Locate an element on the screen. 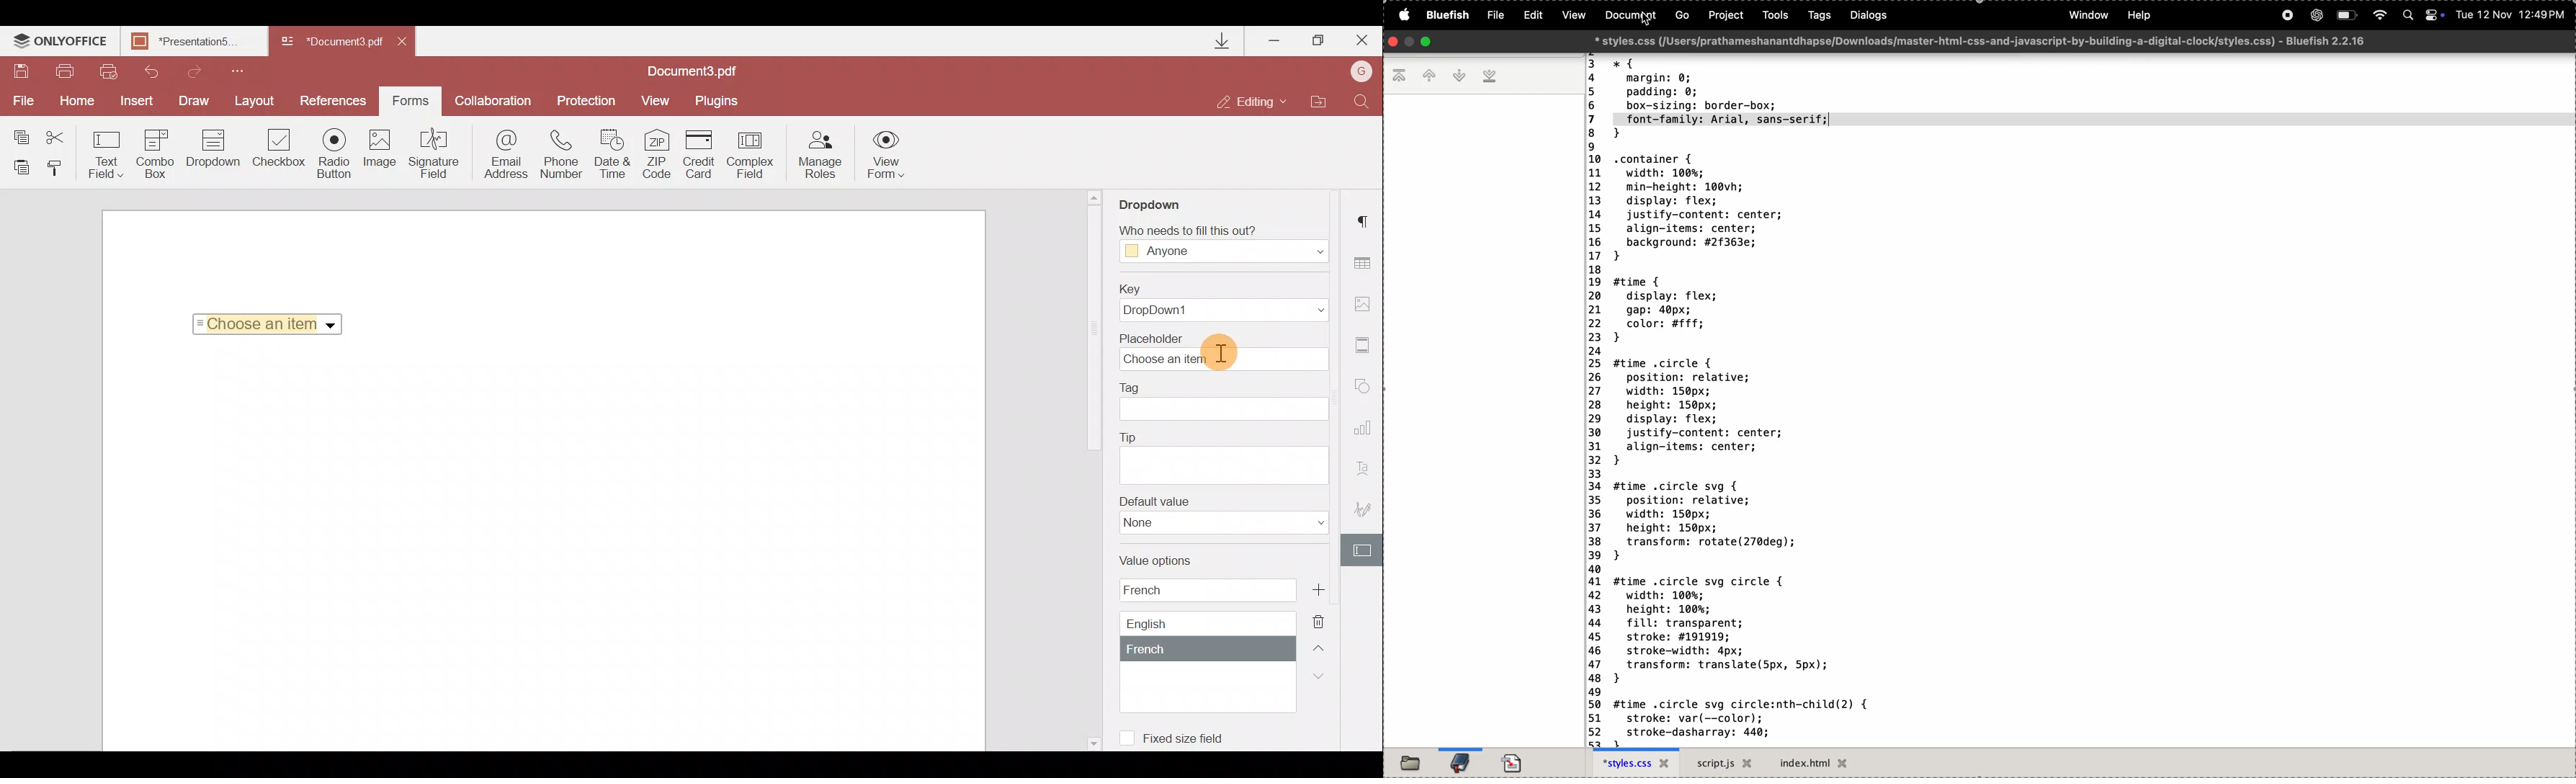 This screenshot has height=784, width=2576. script.js is located at coordinates (1724, 763).